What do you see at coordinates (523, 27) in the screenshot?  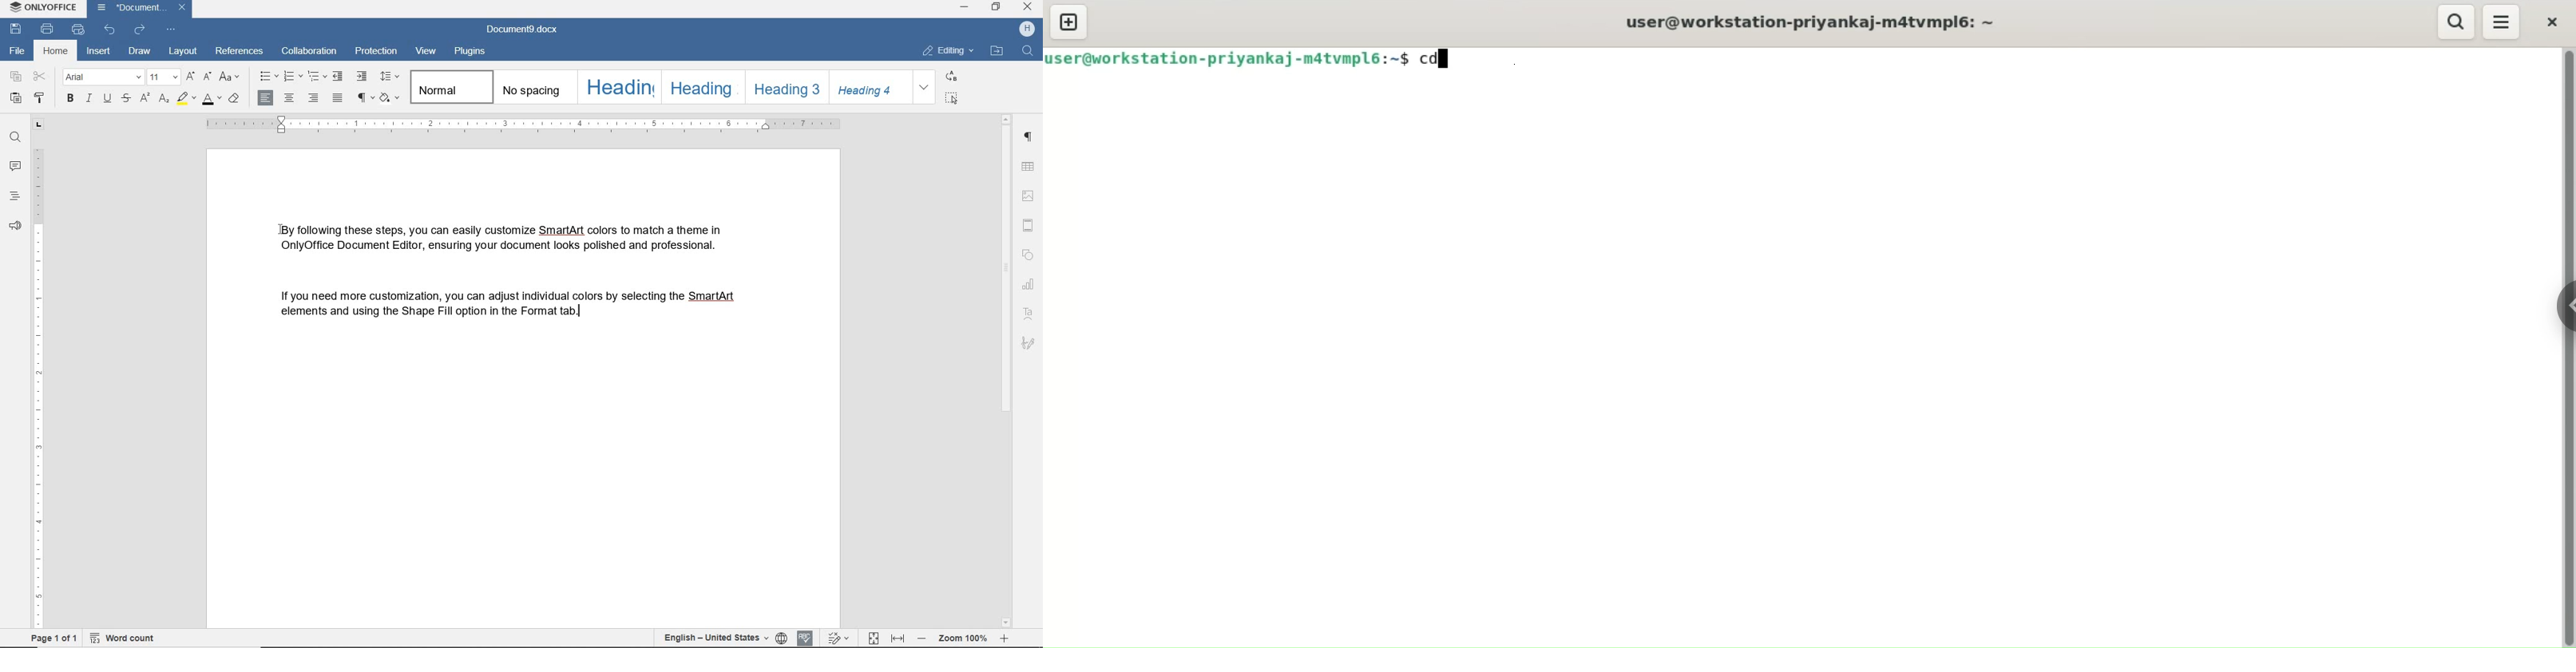 I see `document name` at bounding box center [523, 27].